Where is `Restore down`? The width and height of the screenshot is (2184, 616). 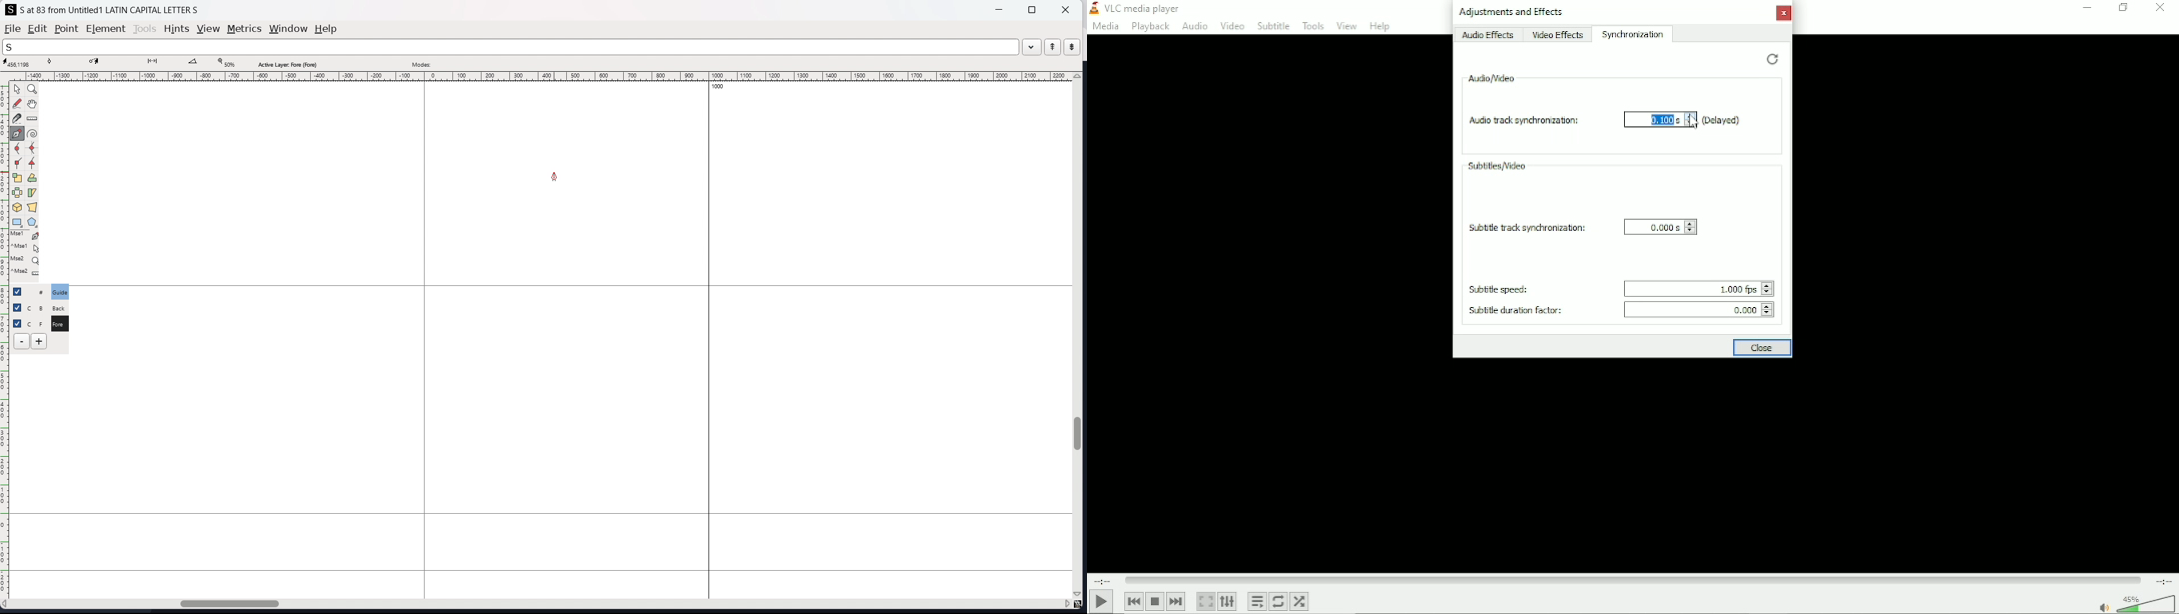 Restore down is located at coordinates (2122, 8).